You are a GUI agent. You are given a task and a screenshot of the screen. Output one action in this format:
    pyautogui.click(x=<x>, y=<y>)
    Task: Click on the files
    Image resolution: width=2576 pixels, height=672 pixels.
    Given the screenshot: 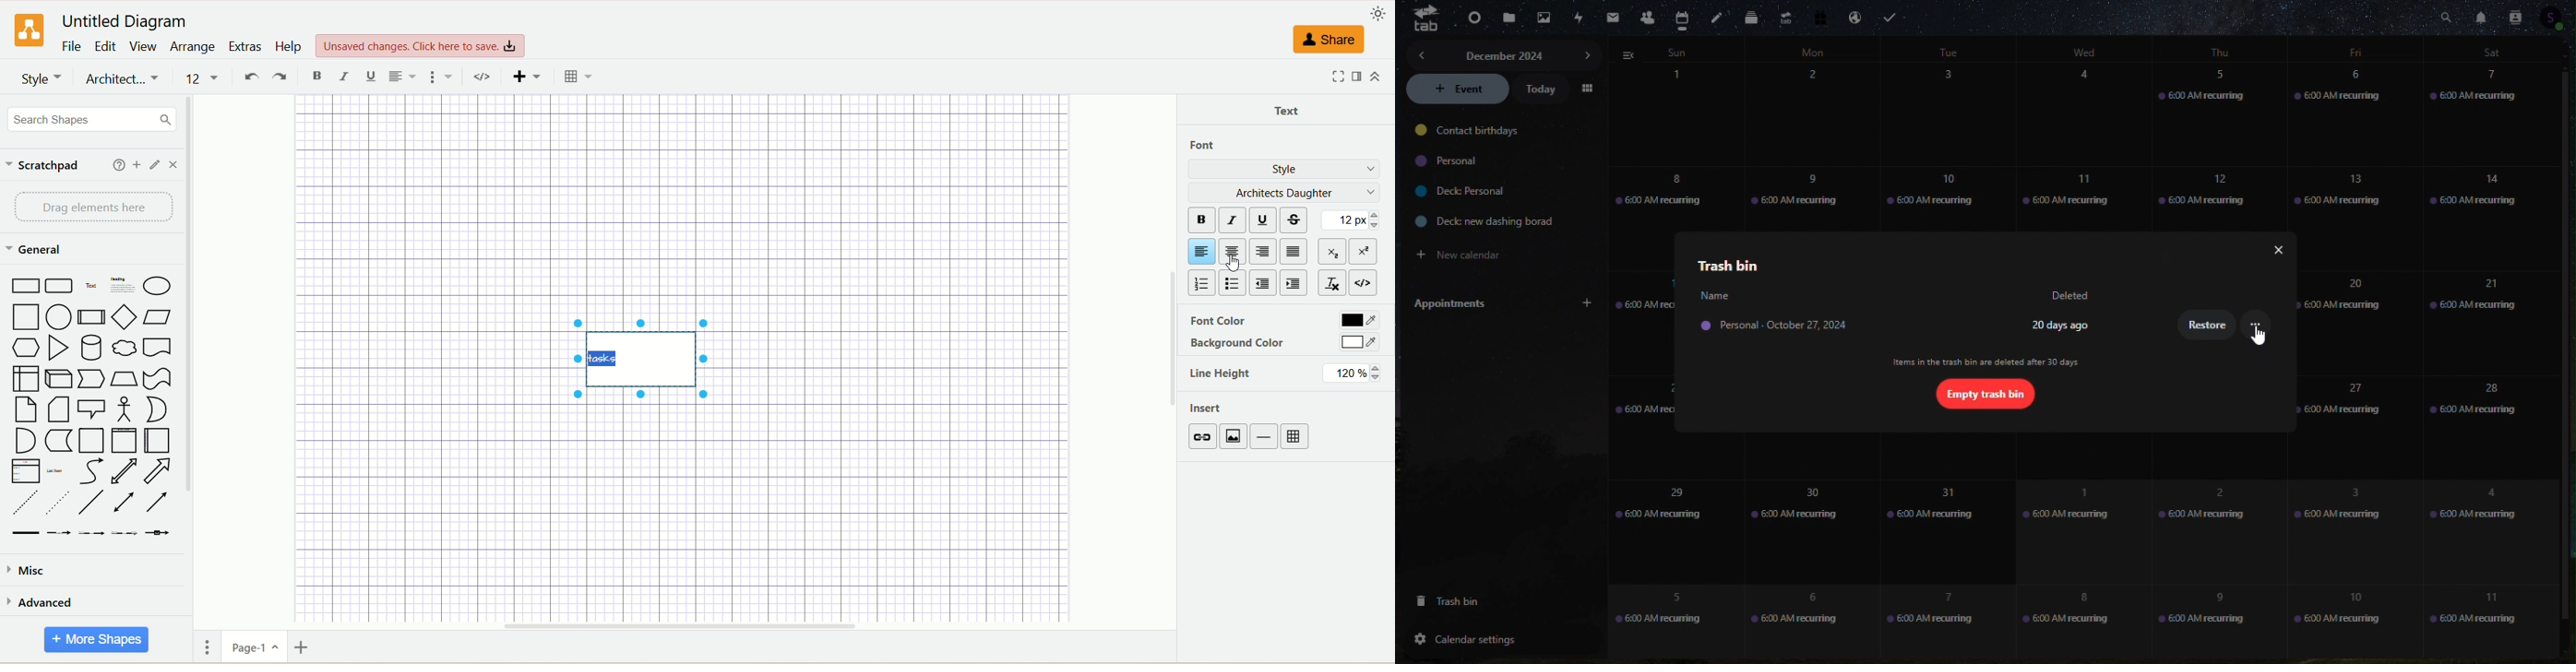 What is the action you would take?
    pyautogui.click(x=1507, y=16)
    